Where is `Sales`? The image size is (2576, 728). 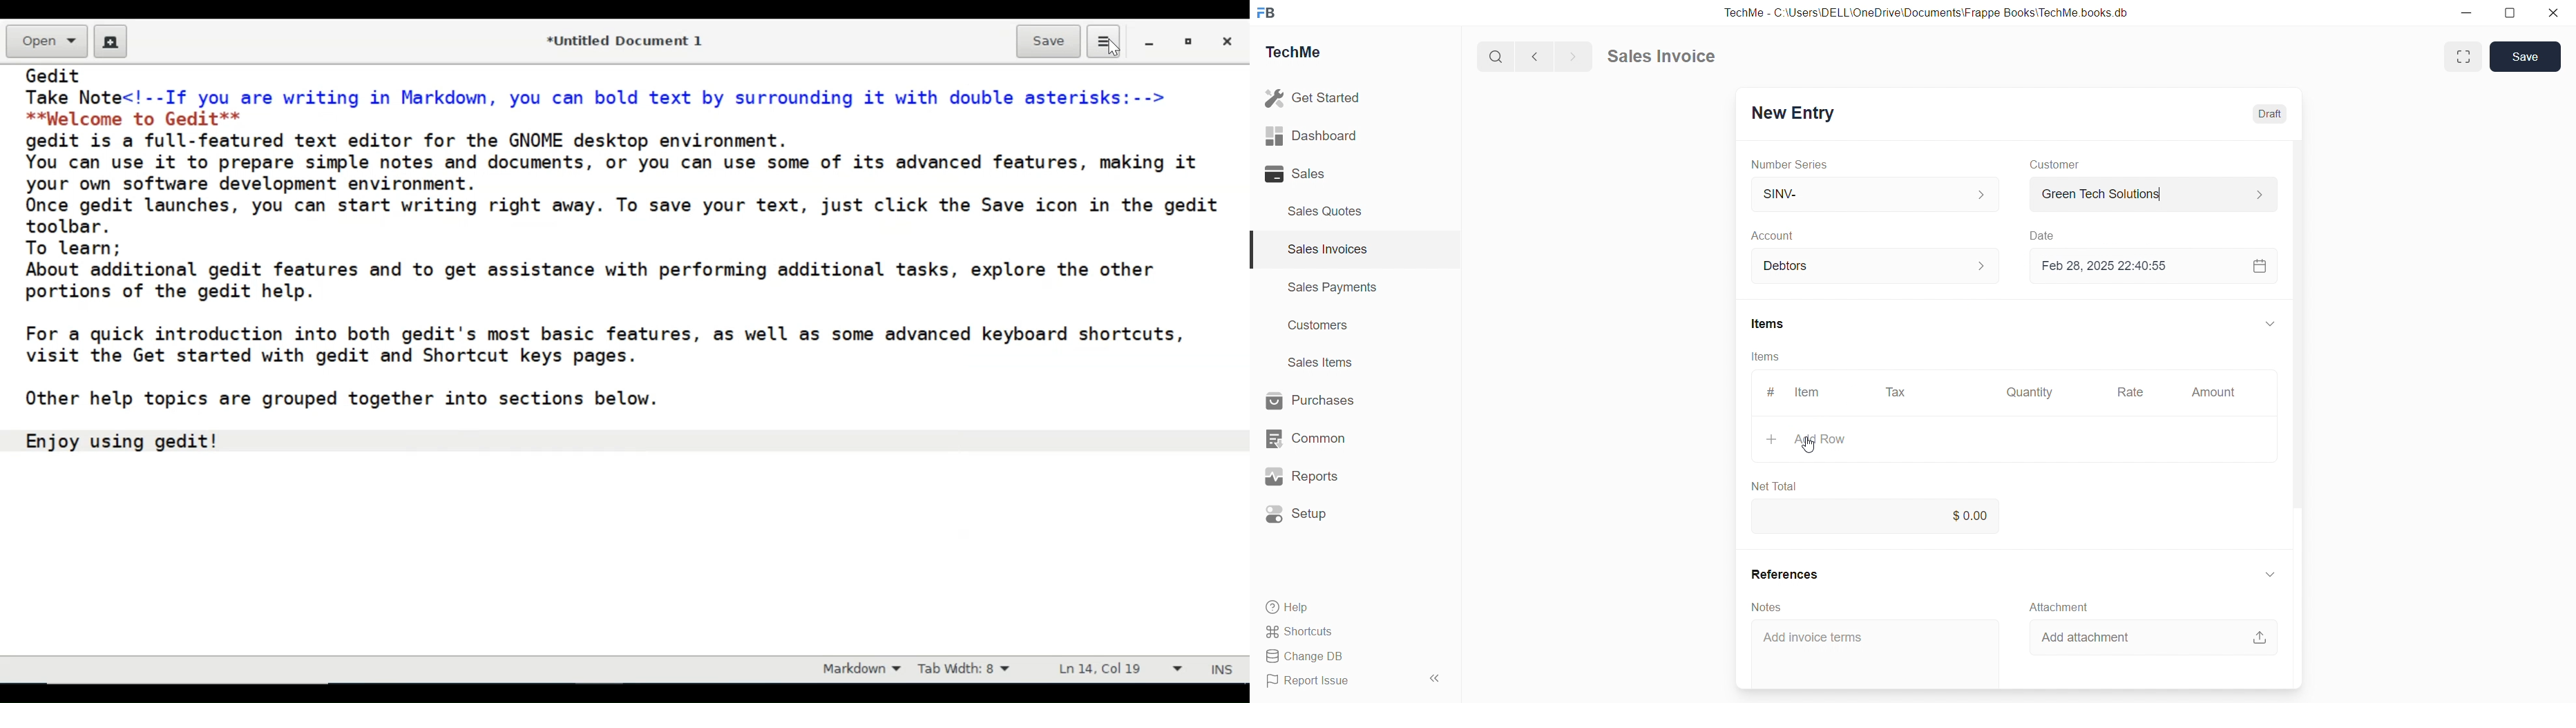
Sales is located at coordinates (1295, 173).